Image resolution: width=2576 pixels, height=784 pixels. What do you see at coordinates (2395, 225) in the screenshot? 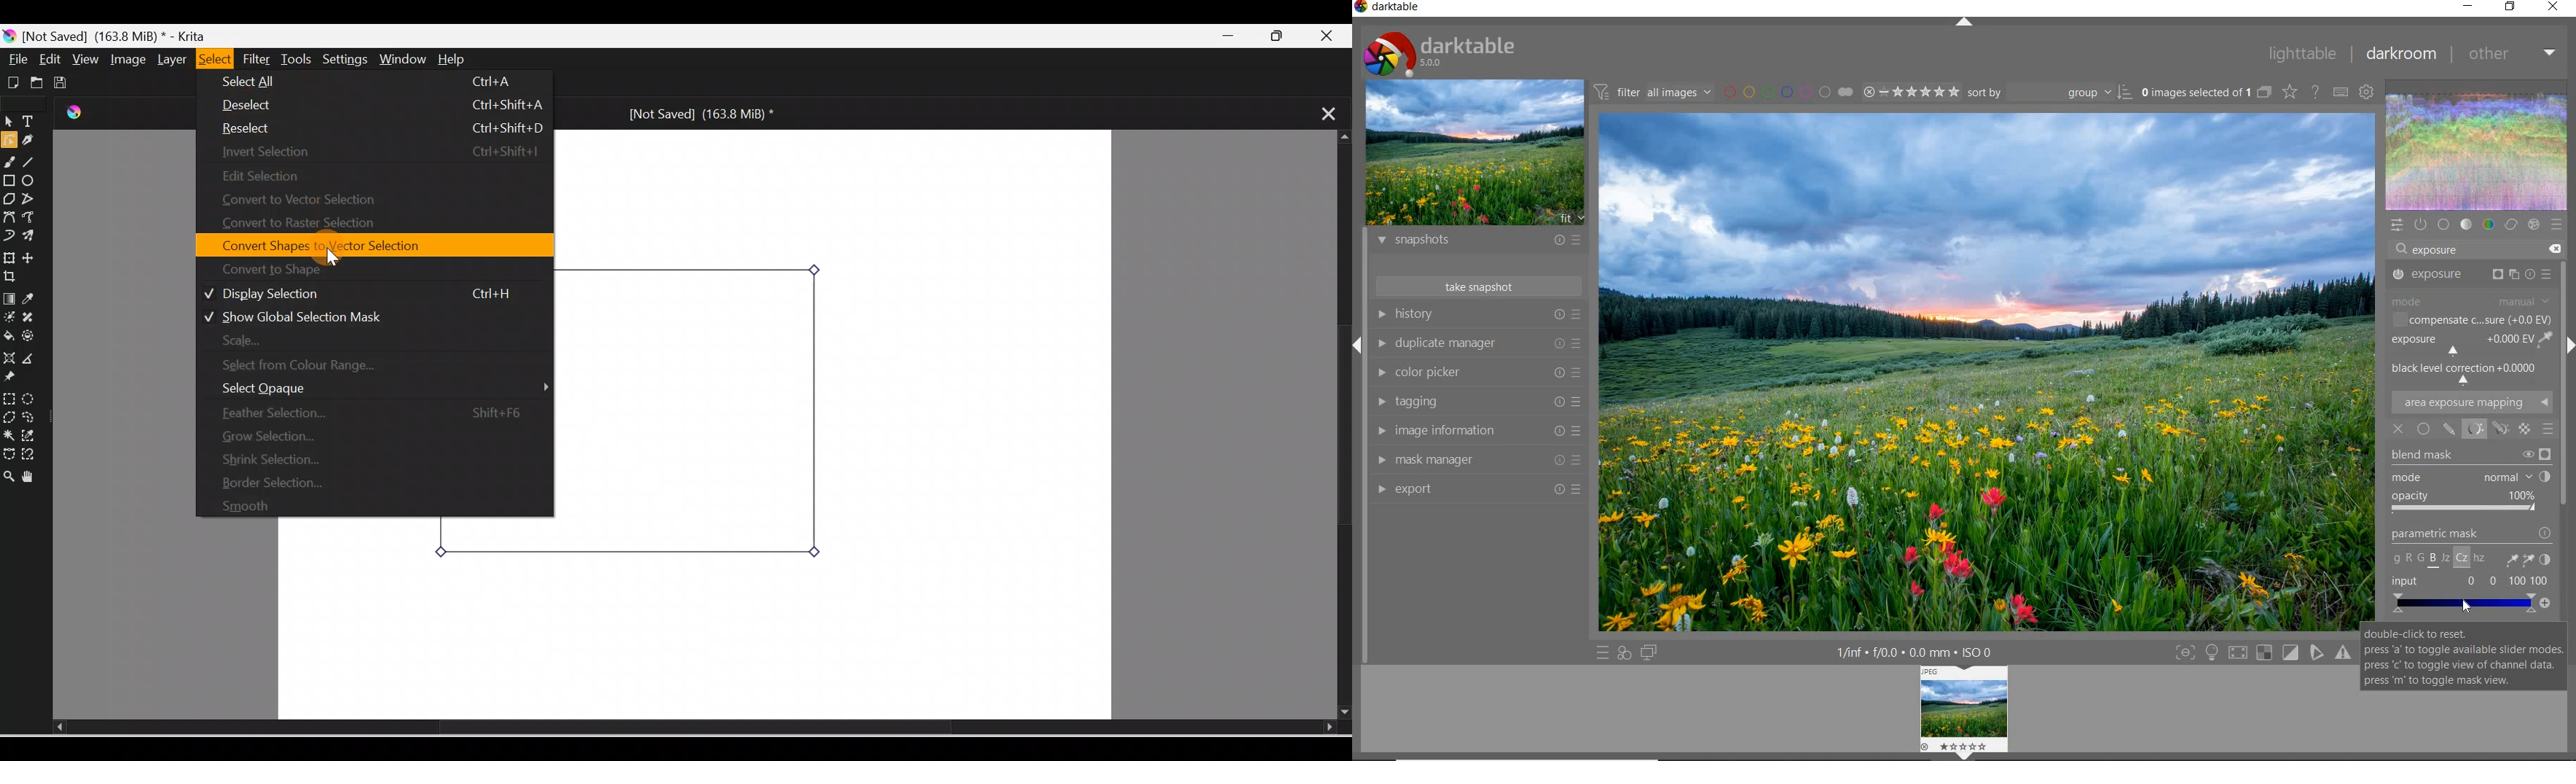
I see `quick access panel` at bounding box center [2395, 225].